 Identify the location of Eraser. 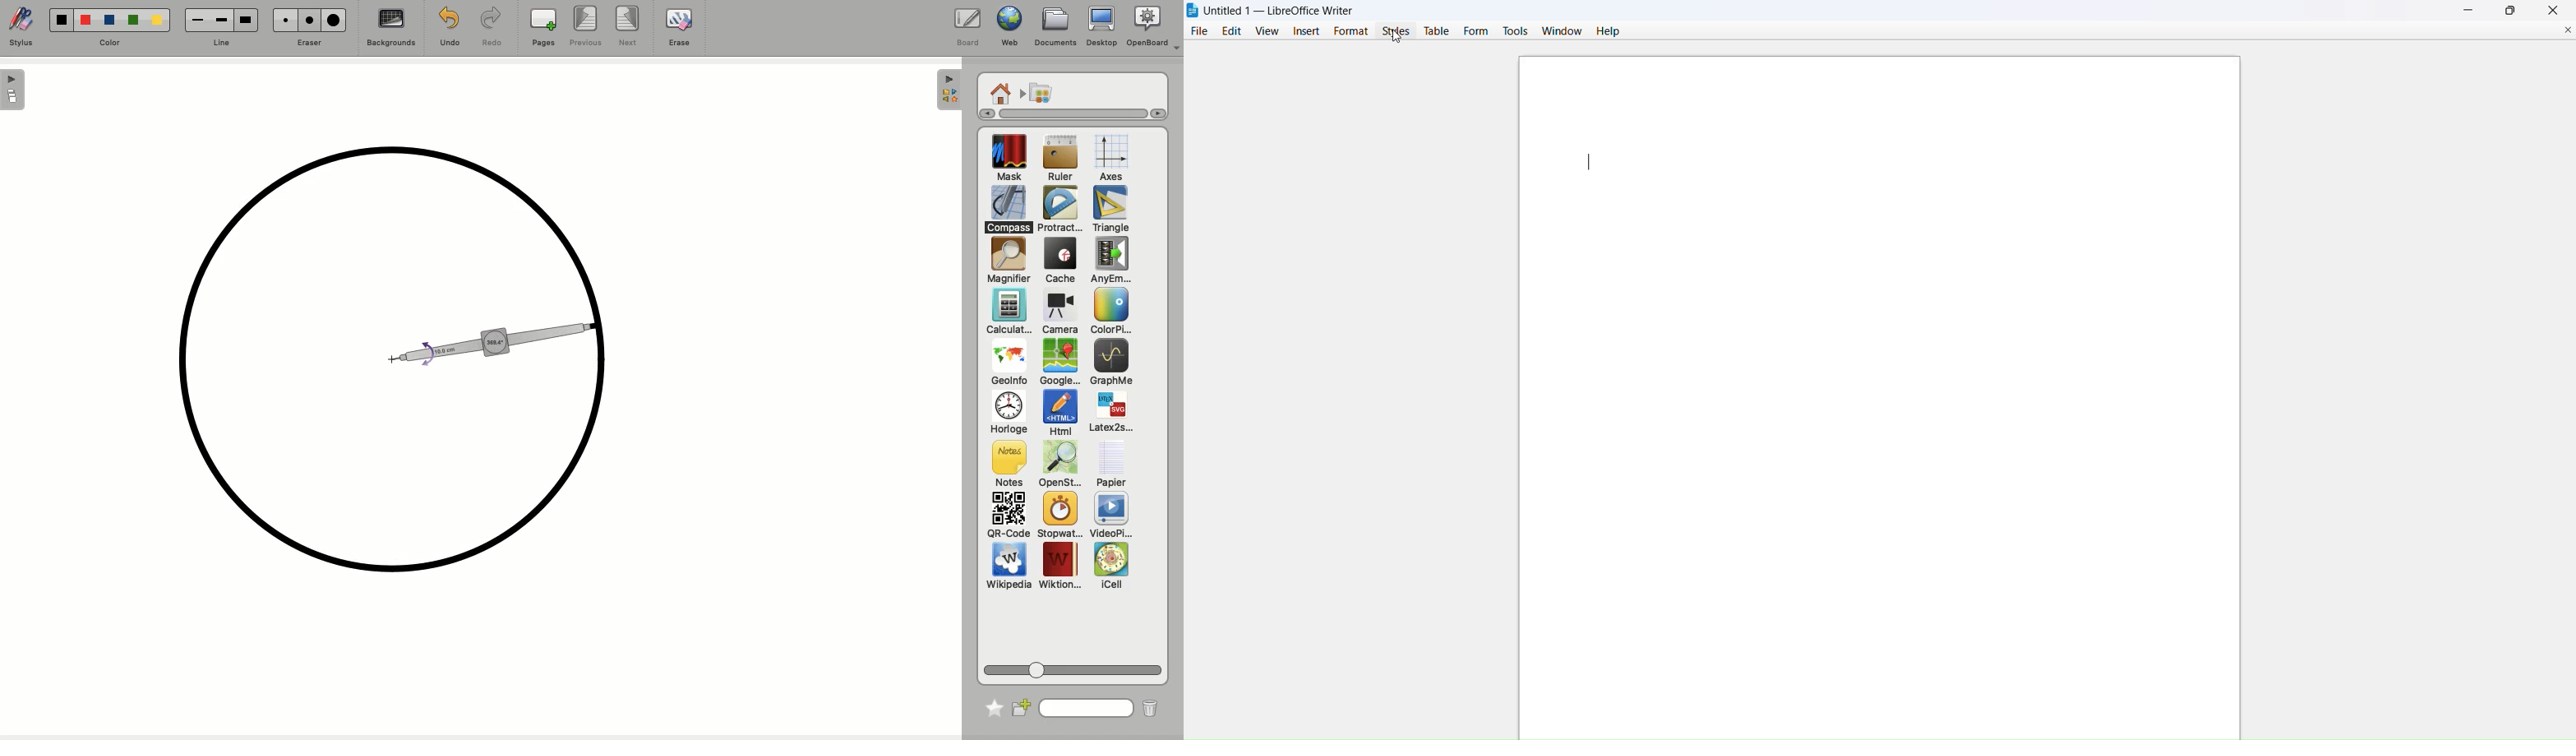
(310, 42).